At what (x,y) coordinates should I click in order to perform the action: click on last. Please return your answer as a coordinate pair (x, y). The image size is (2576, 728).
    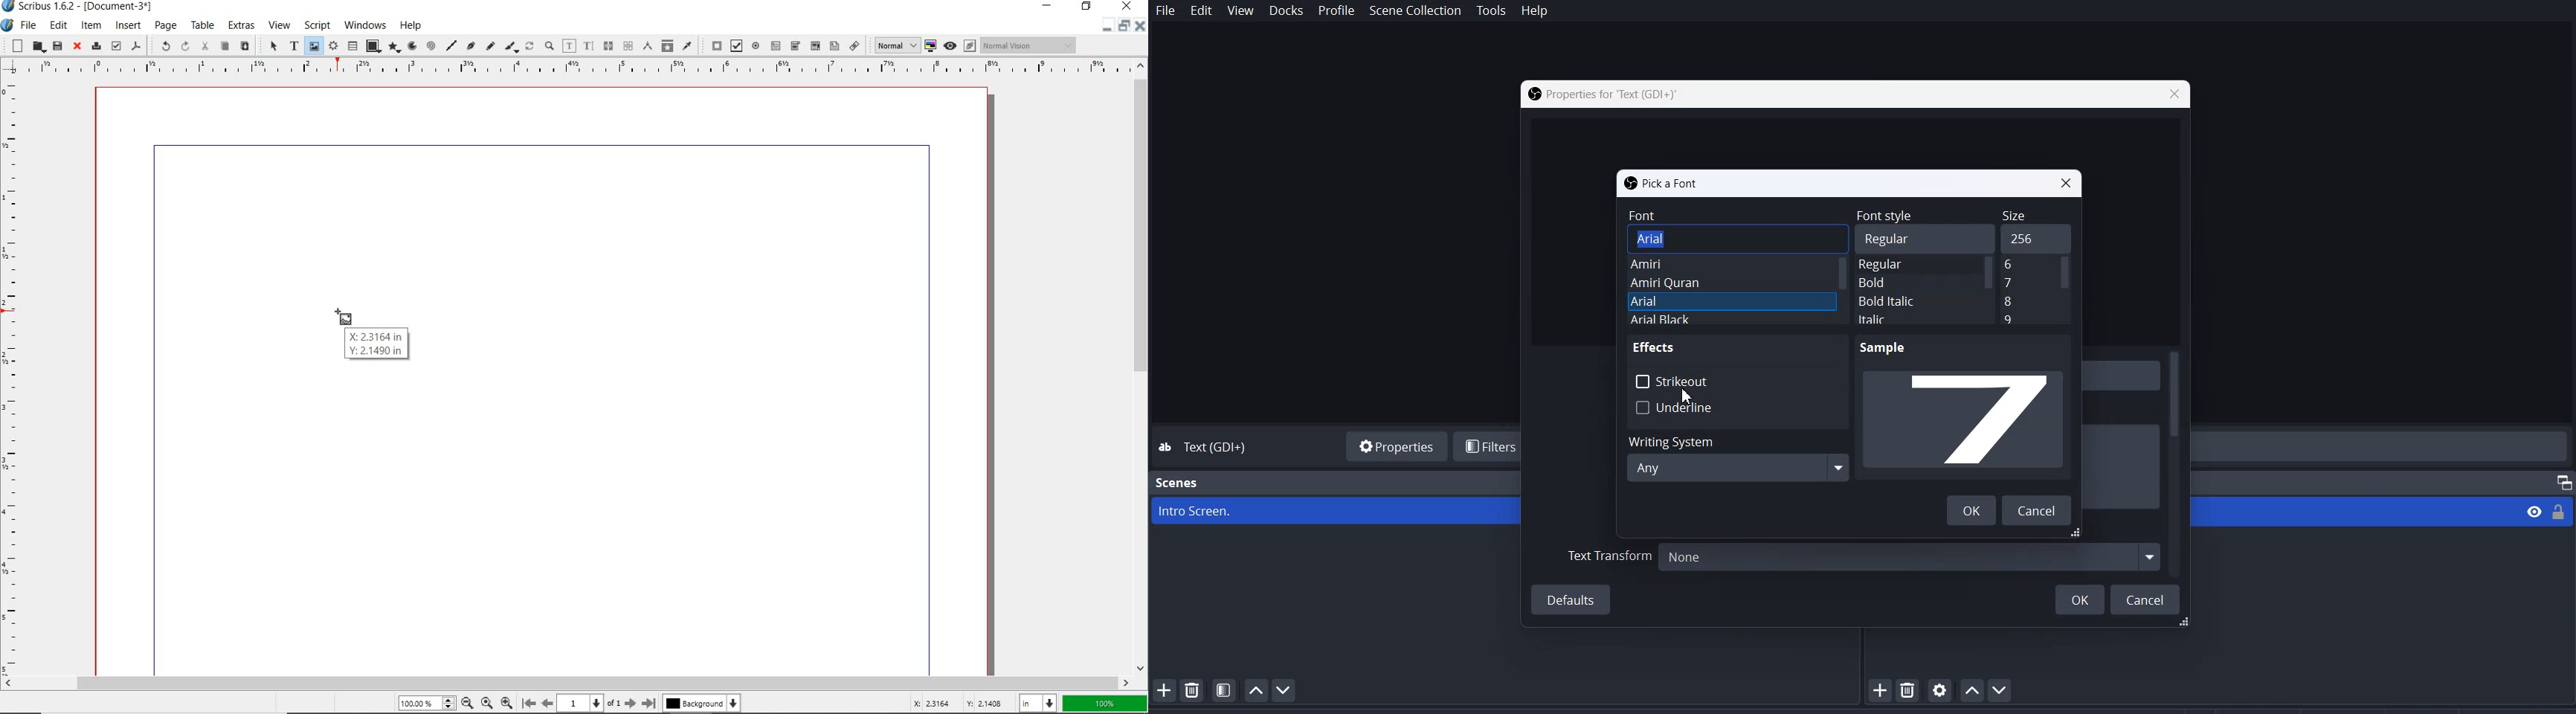
    Looking at the image, I should click on (650, 704).